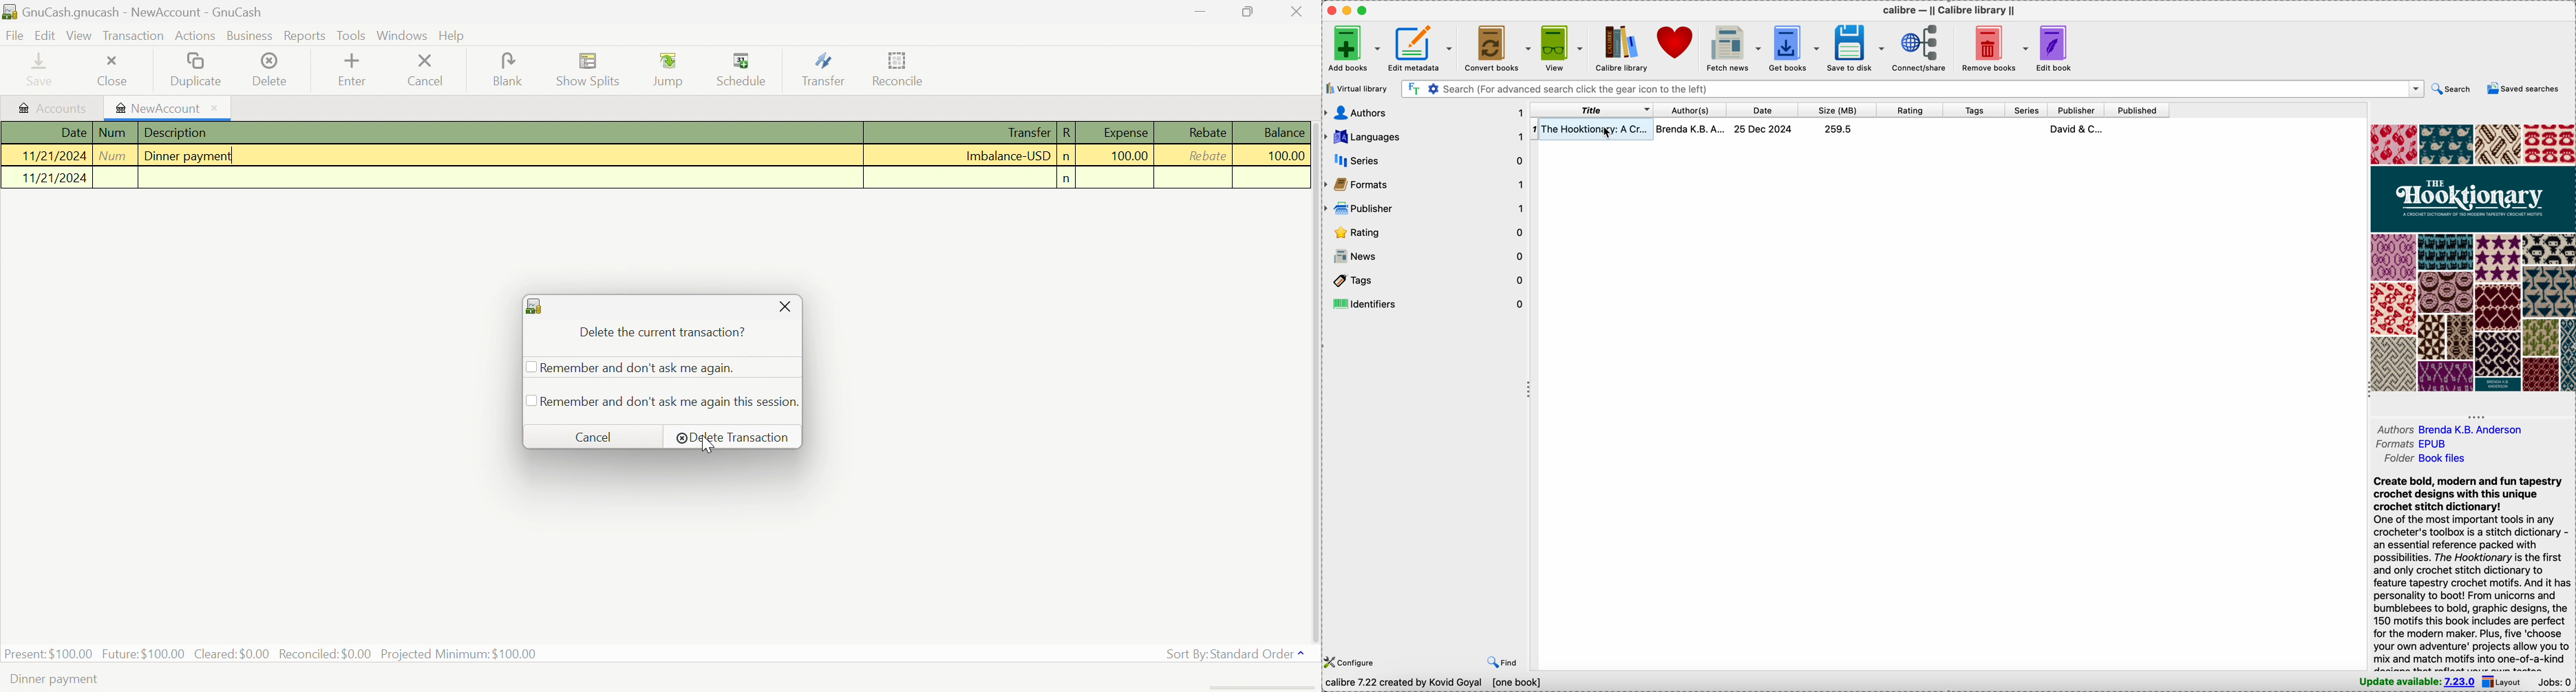 This screenshot has height=700, width=2576. What do you see at coordinates (251, 36) in the screenshot?
I see `Business` at bounding box center [251, 36].